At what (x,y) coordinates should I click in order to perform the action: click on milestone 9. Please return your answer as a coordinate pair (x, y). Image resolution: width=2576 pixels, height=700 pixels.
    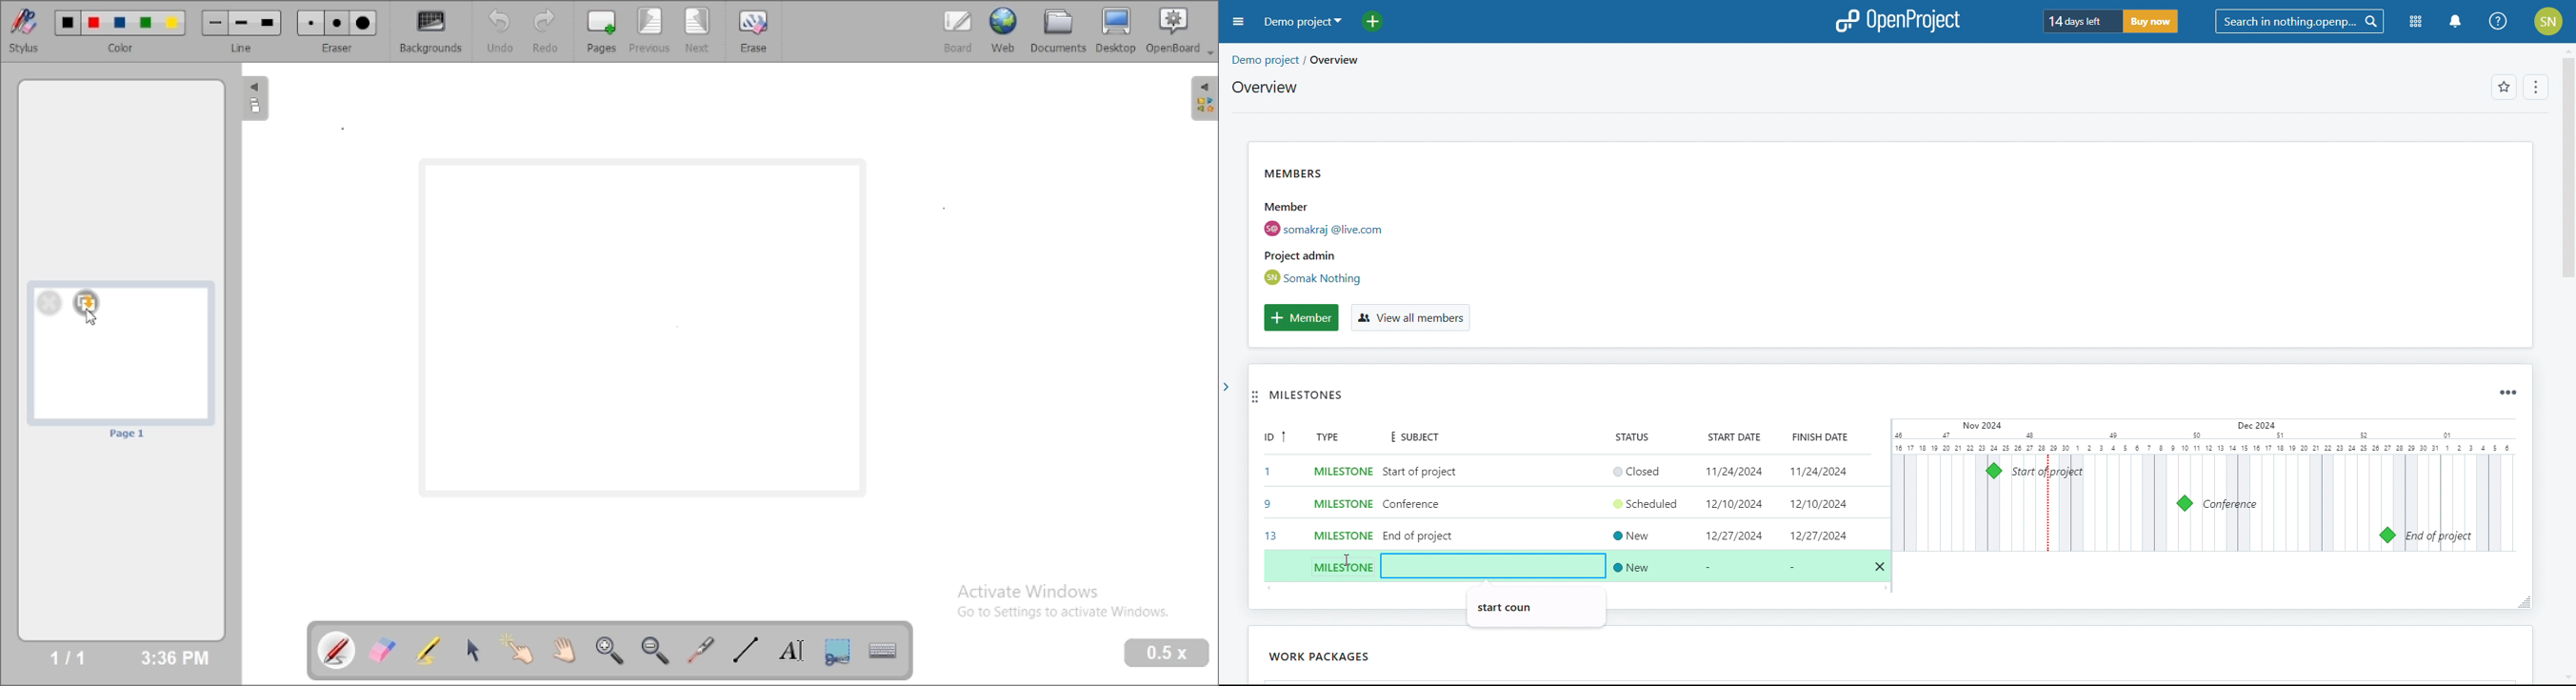
    Looking at the image, I should click on (2185, 504).